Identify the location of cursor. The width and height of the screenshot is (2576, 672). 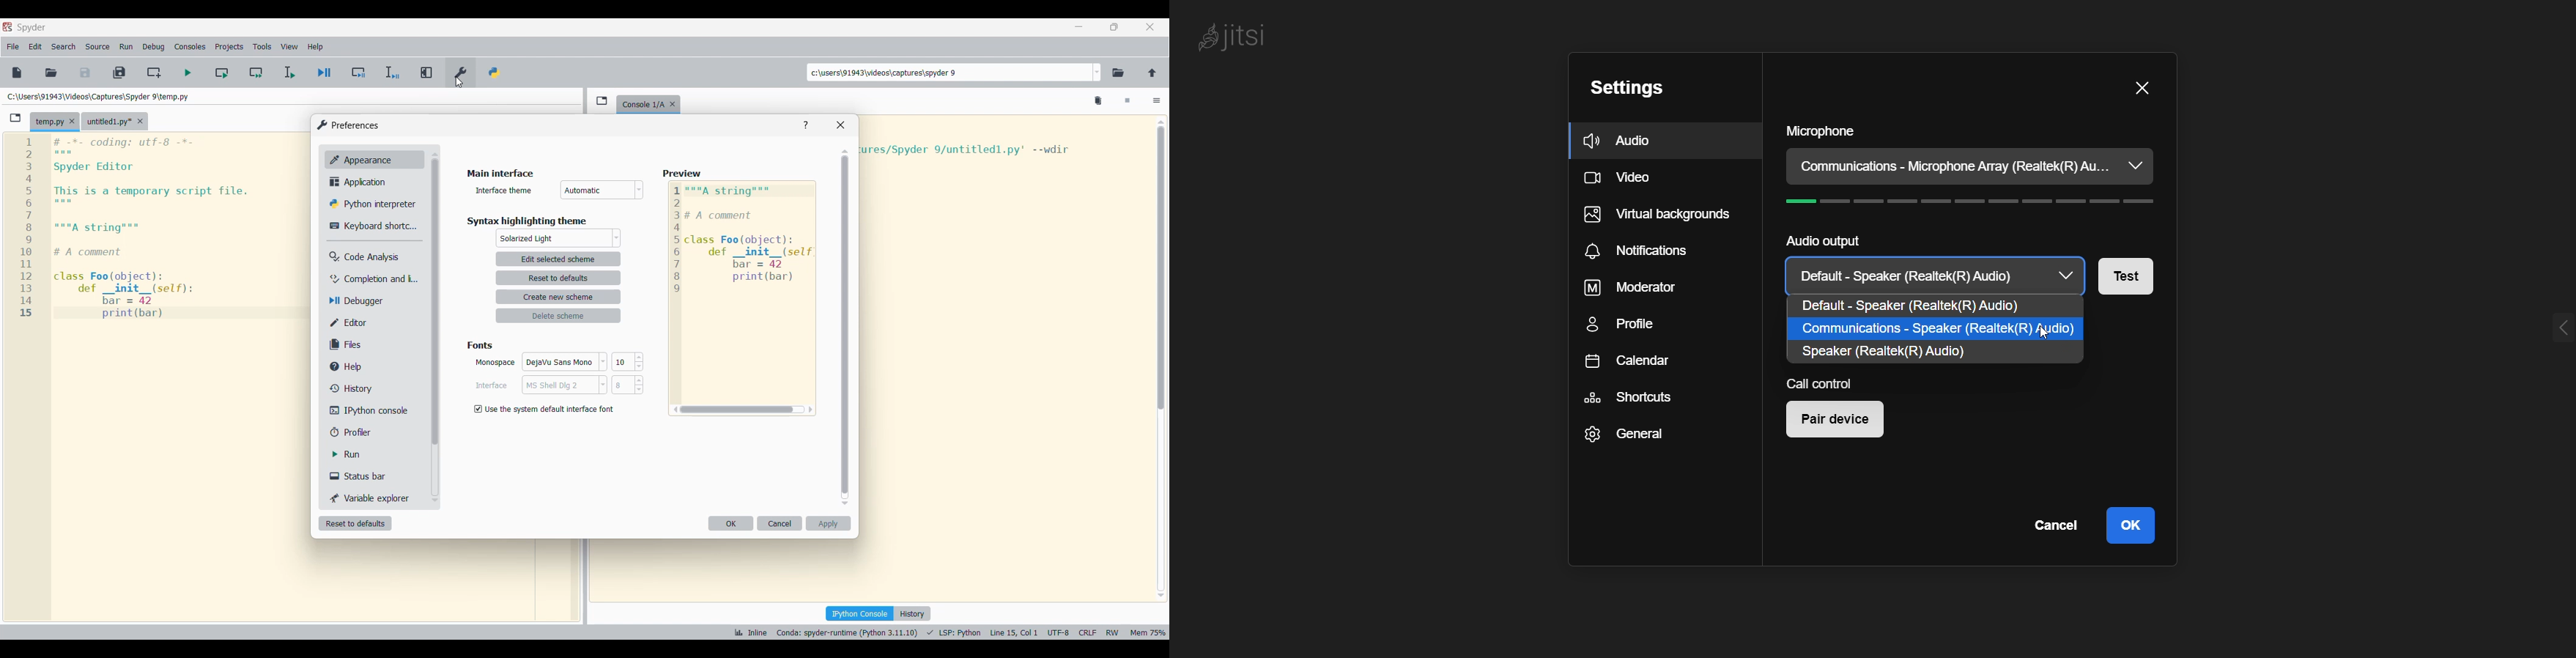
(461, 85).